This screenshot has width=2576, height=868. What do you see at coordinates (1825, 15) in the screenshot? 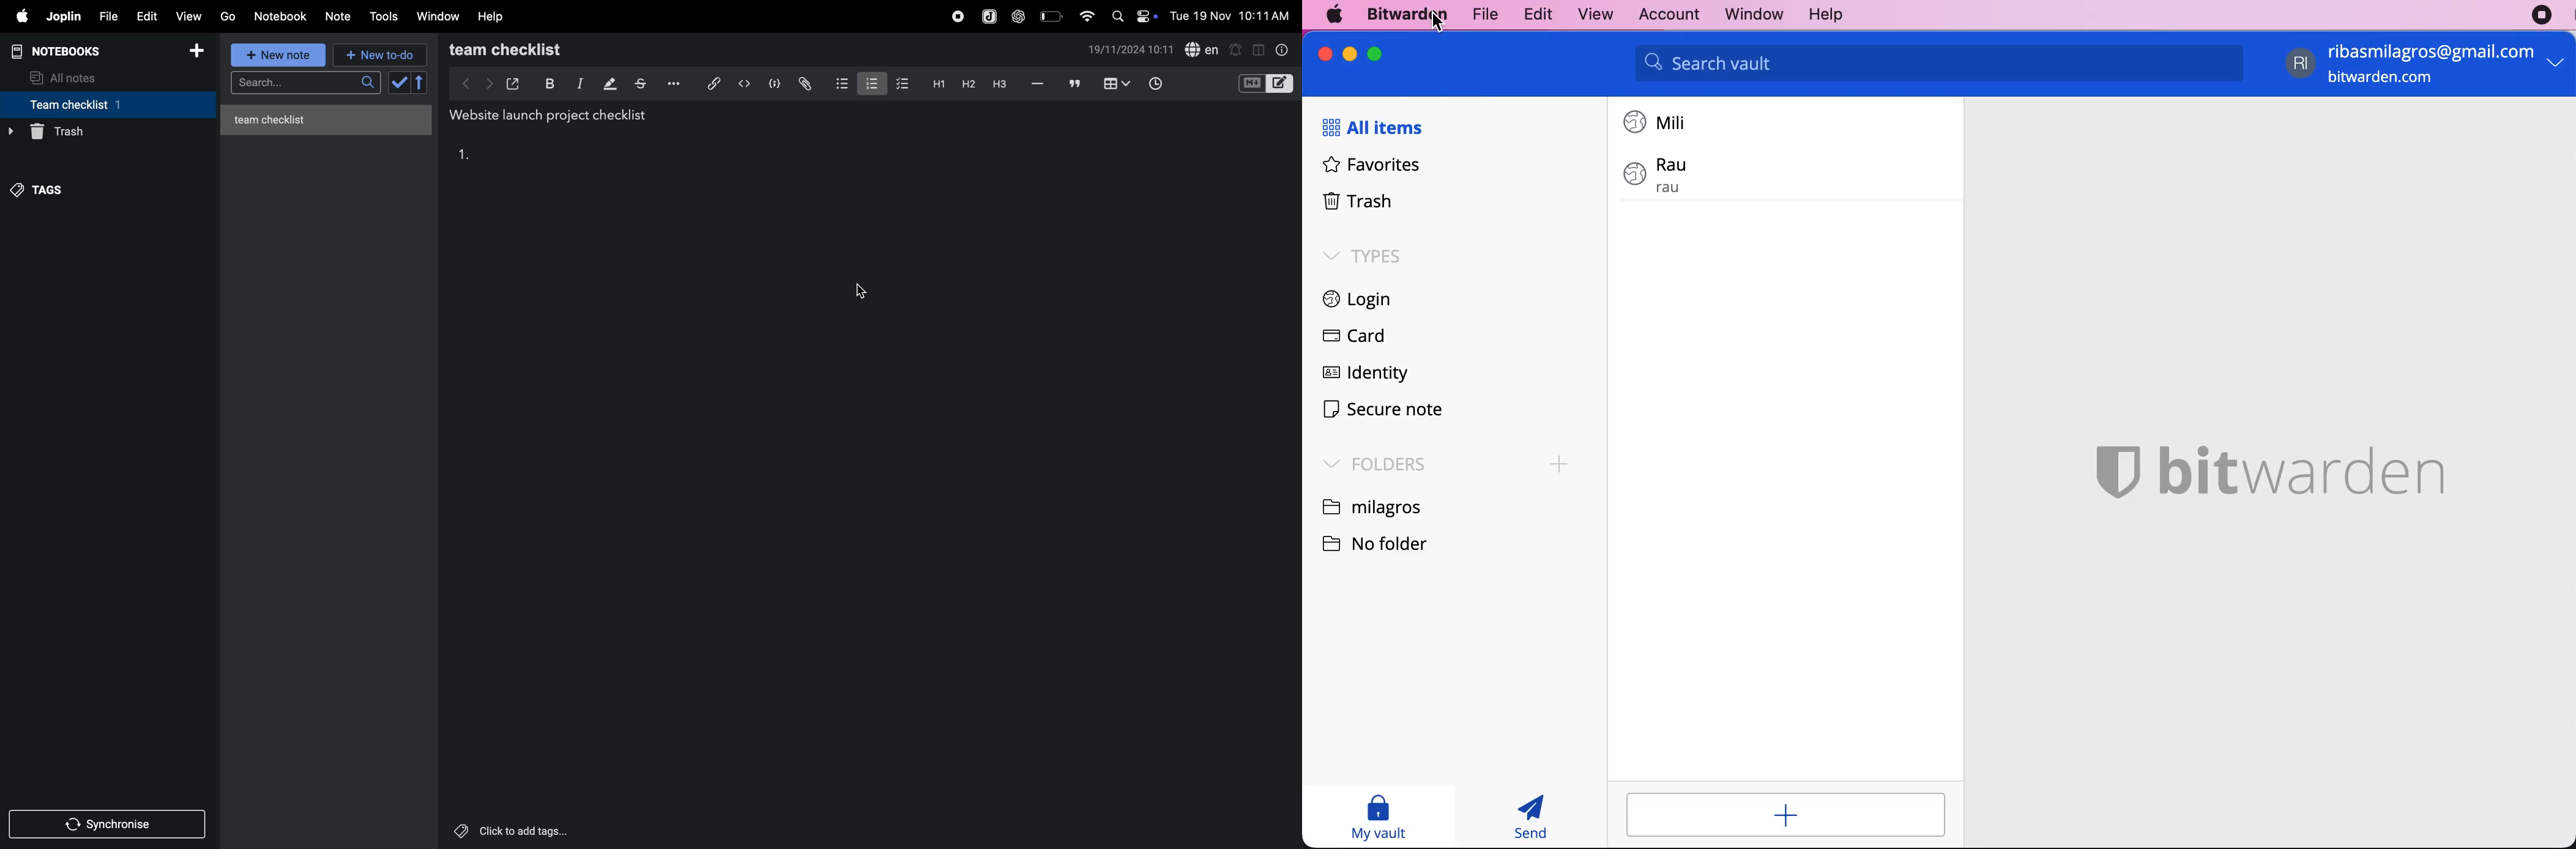
I see `help` at bounding box center [1825, 15].